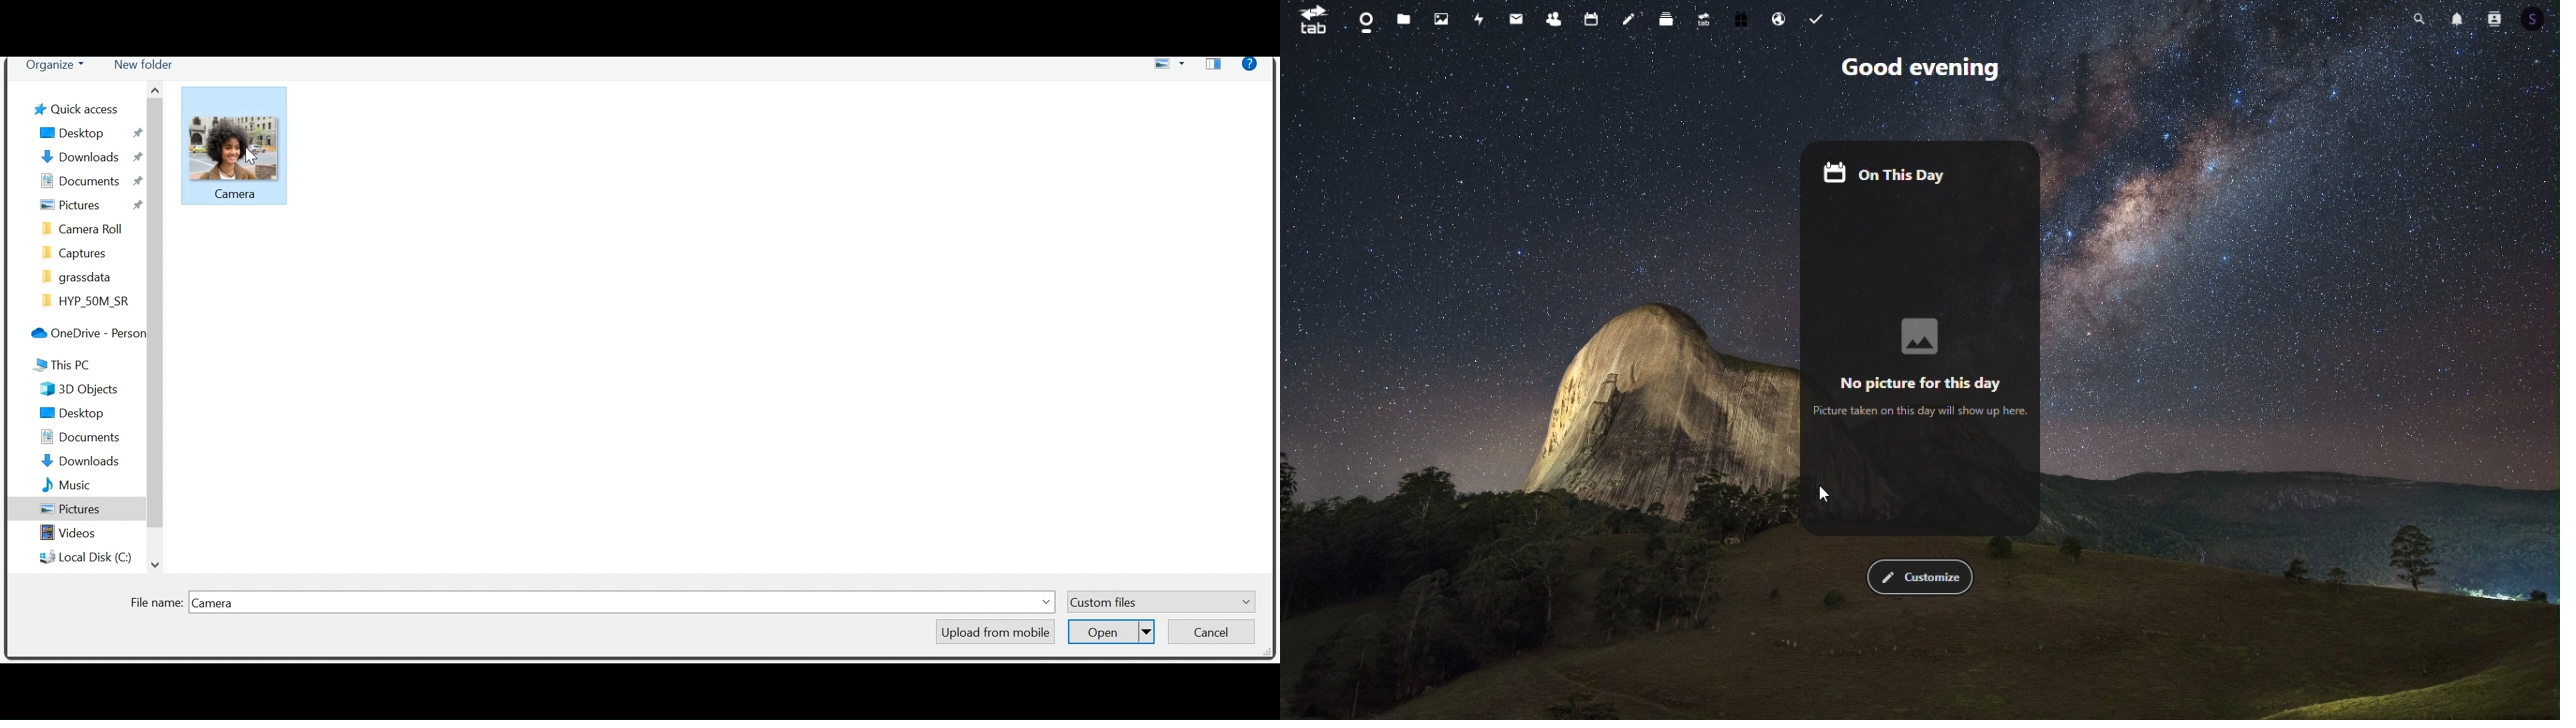 This screenshot has width=2576, height=728. Describe the element at coordinates (89, 155) in the screenshot. I see `Downloads` at that location.